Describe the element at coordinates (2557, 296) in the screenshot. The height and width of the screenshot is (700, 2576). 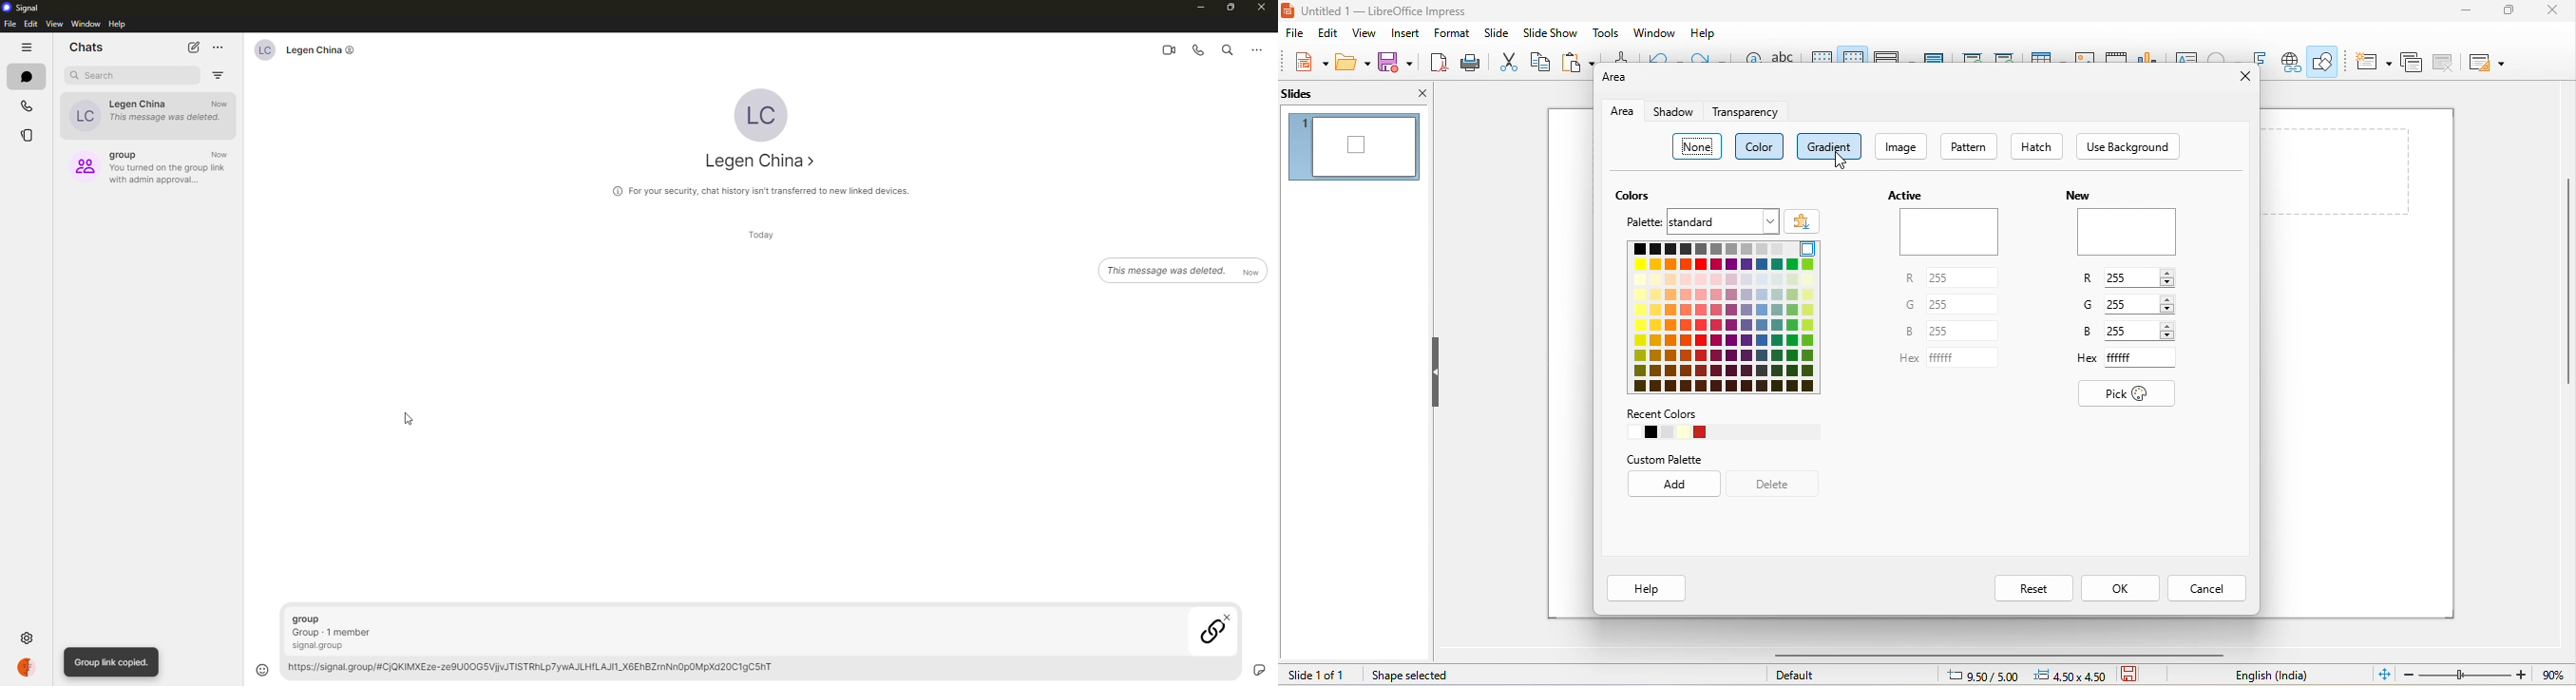
I see `vertical scroll` at that location.